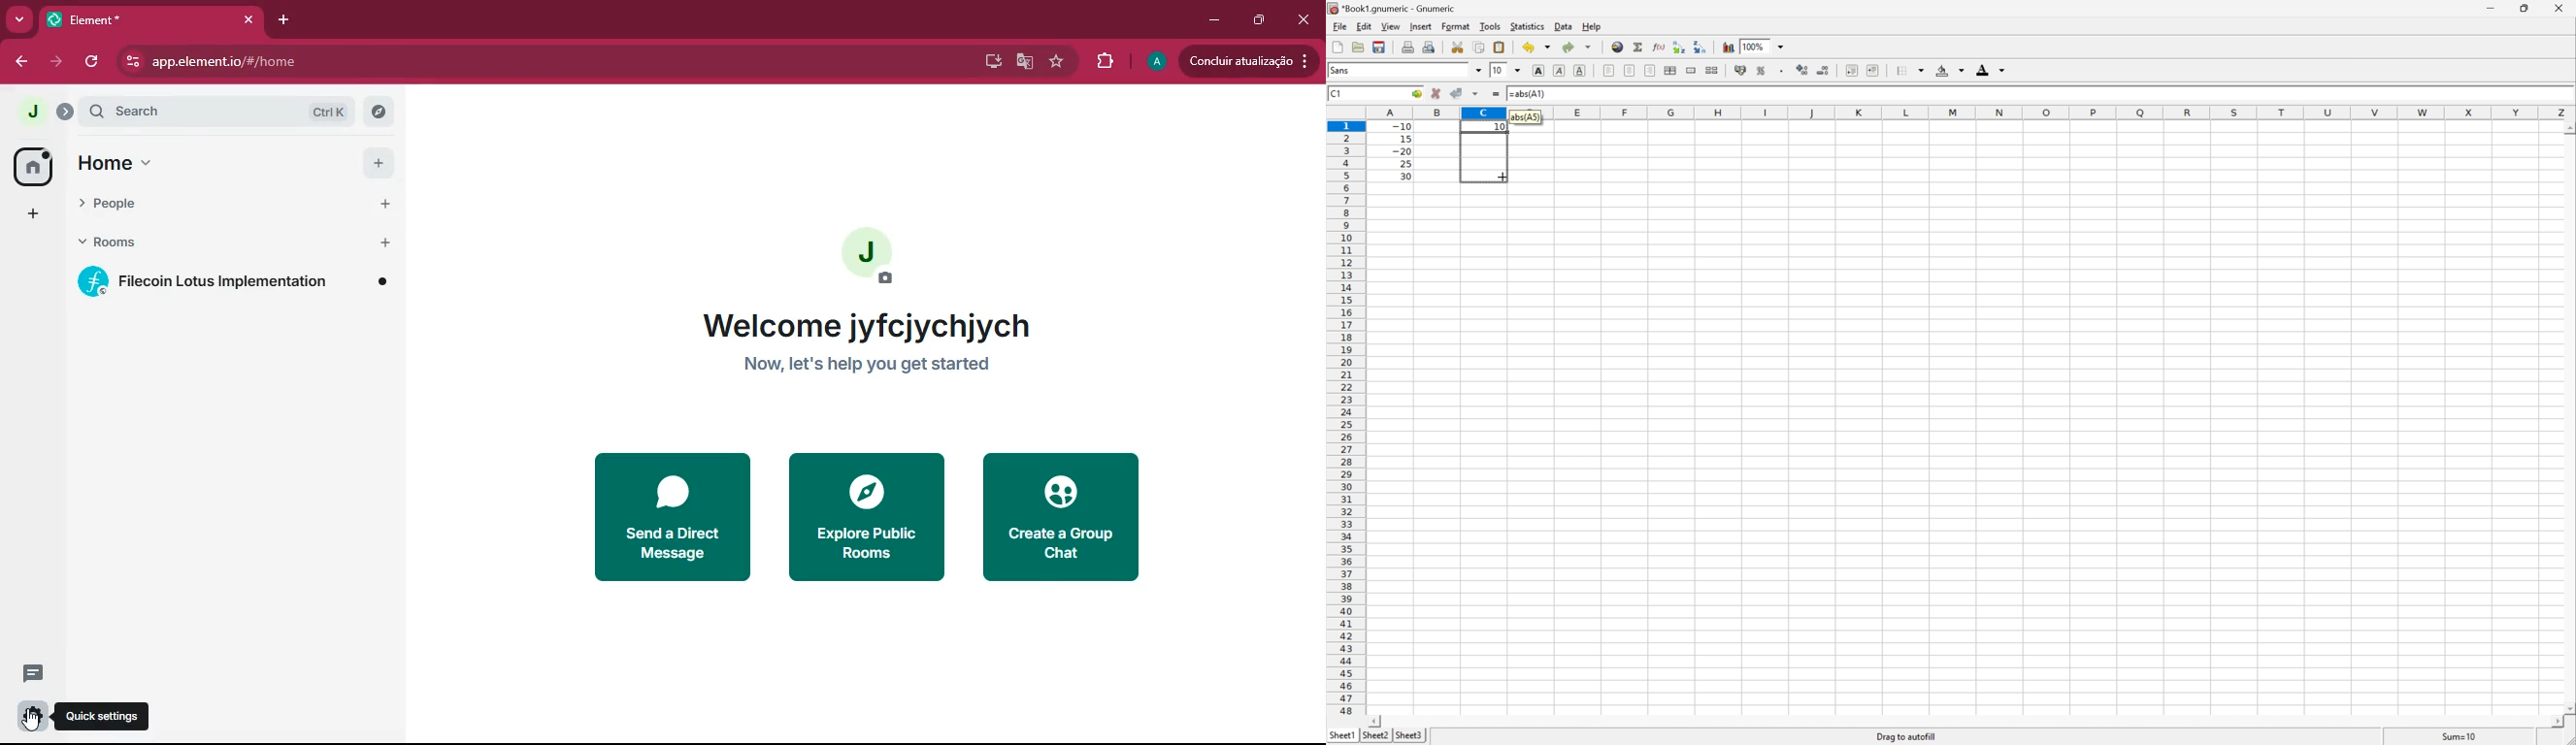 This screenshot has height=756, width=2576. What do you see at coordinates (286, 20) in the screenshot?
I see `add tab` at bounding box center [286, 20].